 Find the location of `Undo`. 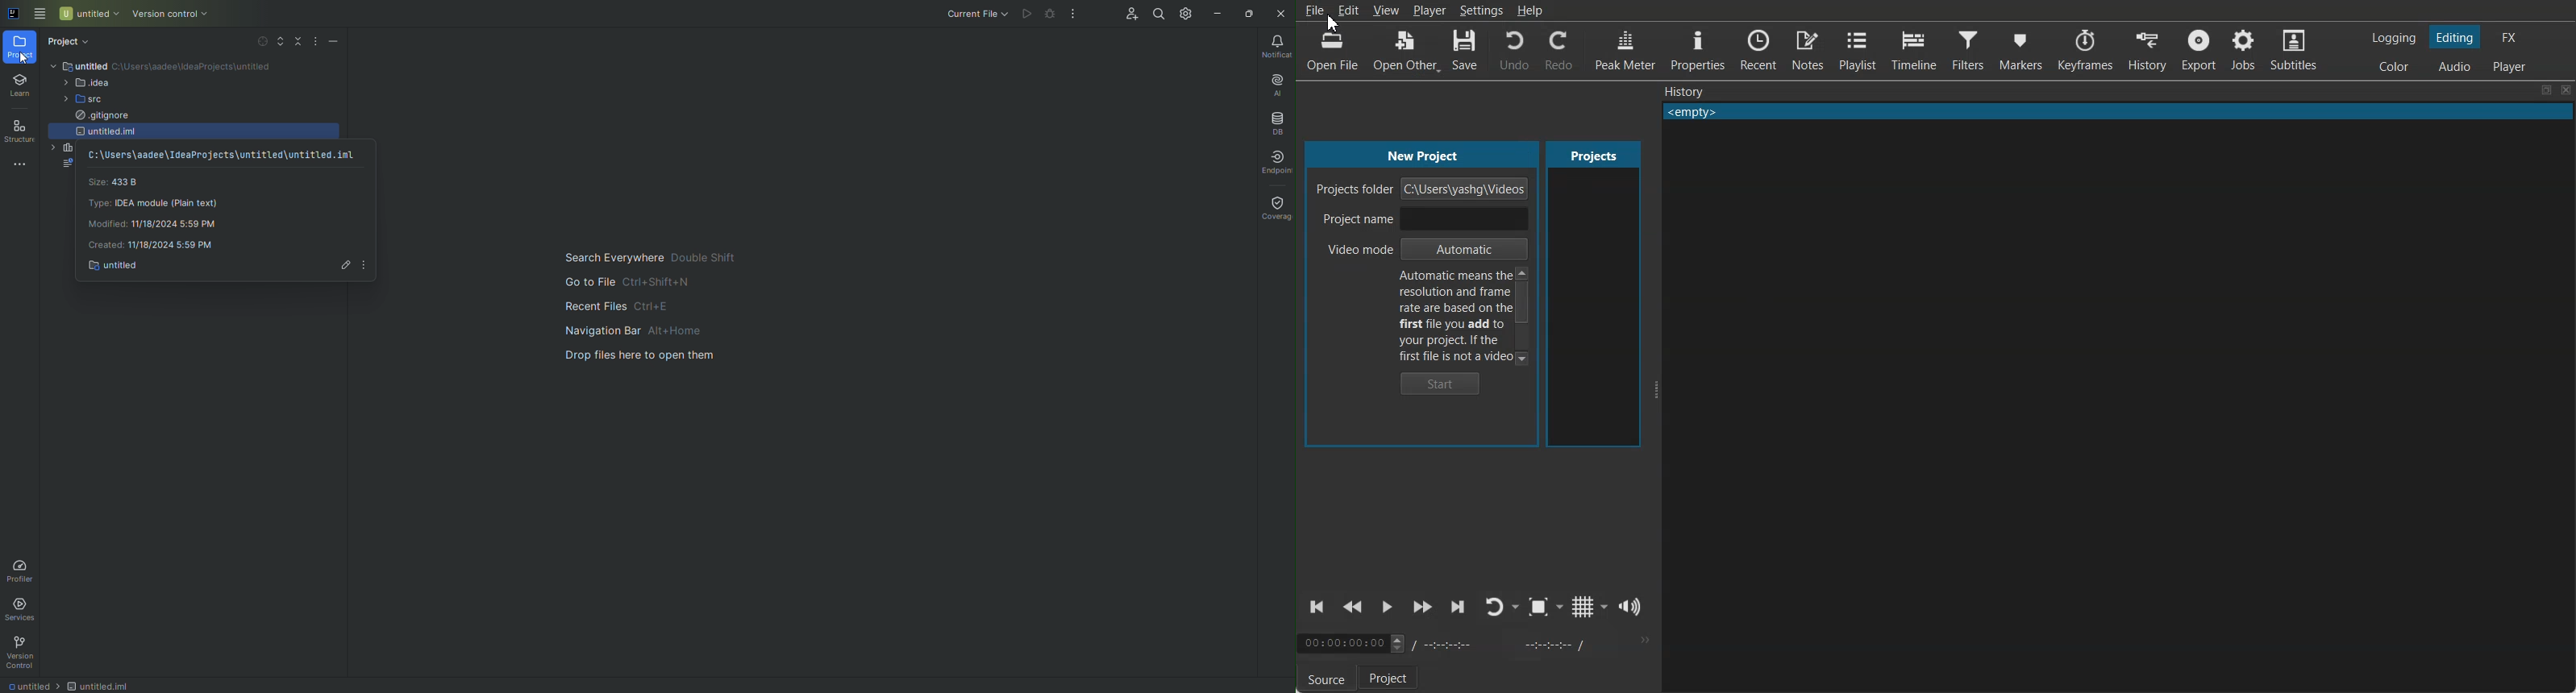

Undo is located at coordinates (1514, 50).